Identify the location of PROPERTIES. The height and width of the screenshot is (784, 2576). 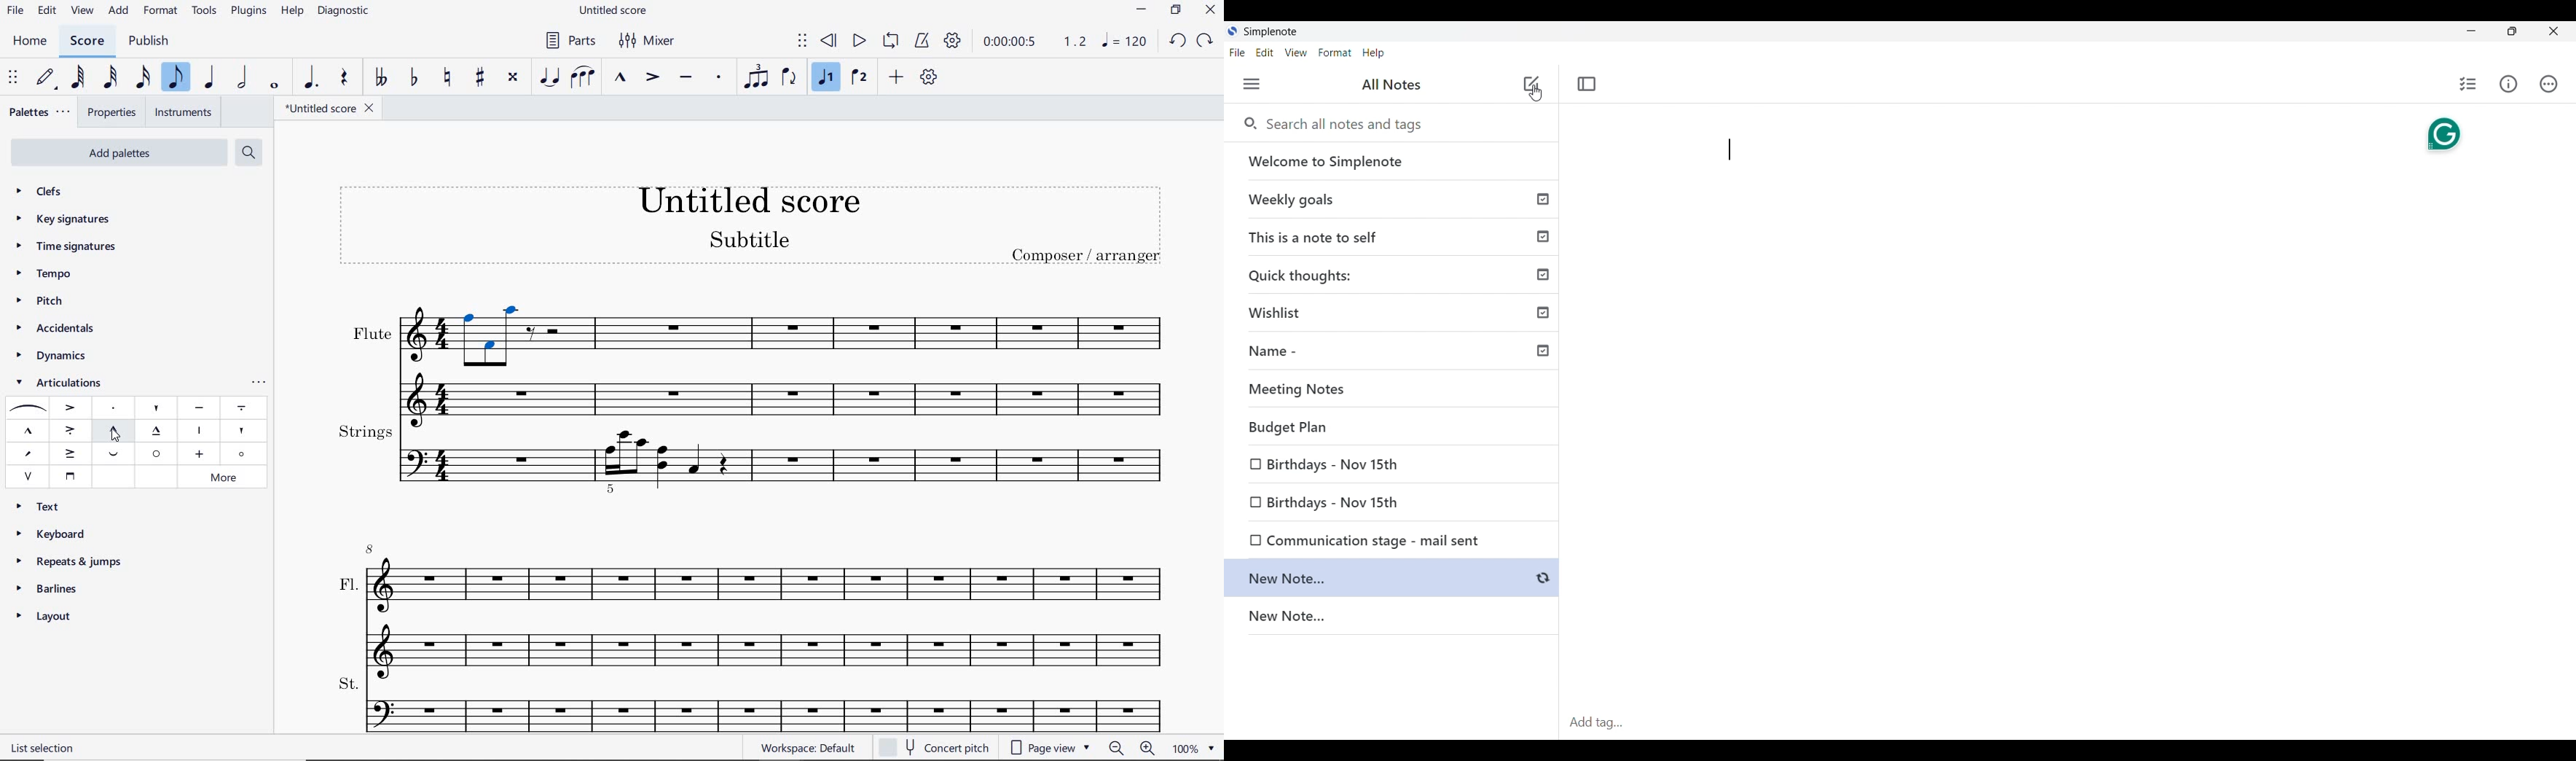
(114, 111).